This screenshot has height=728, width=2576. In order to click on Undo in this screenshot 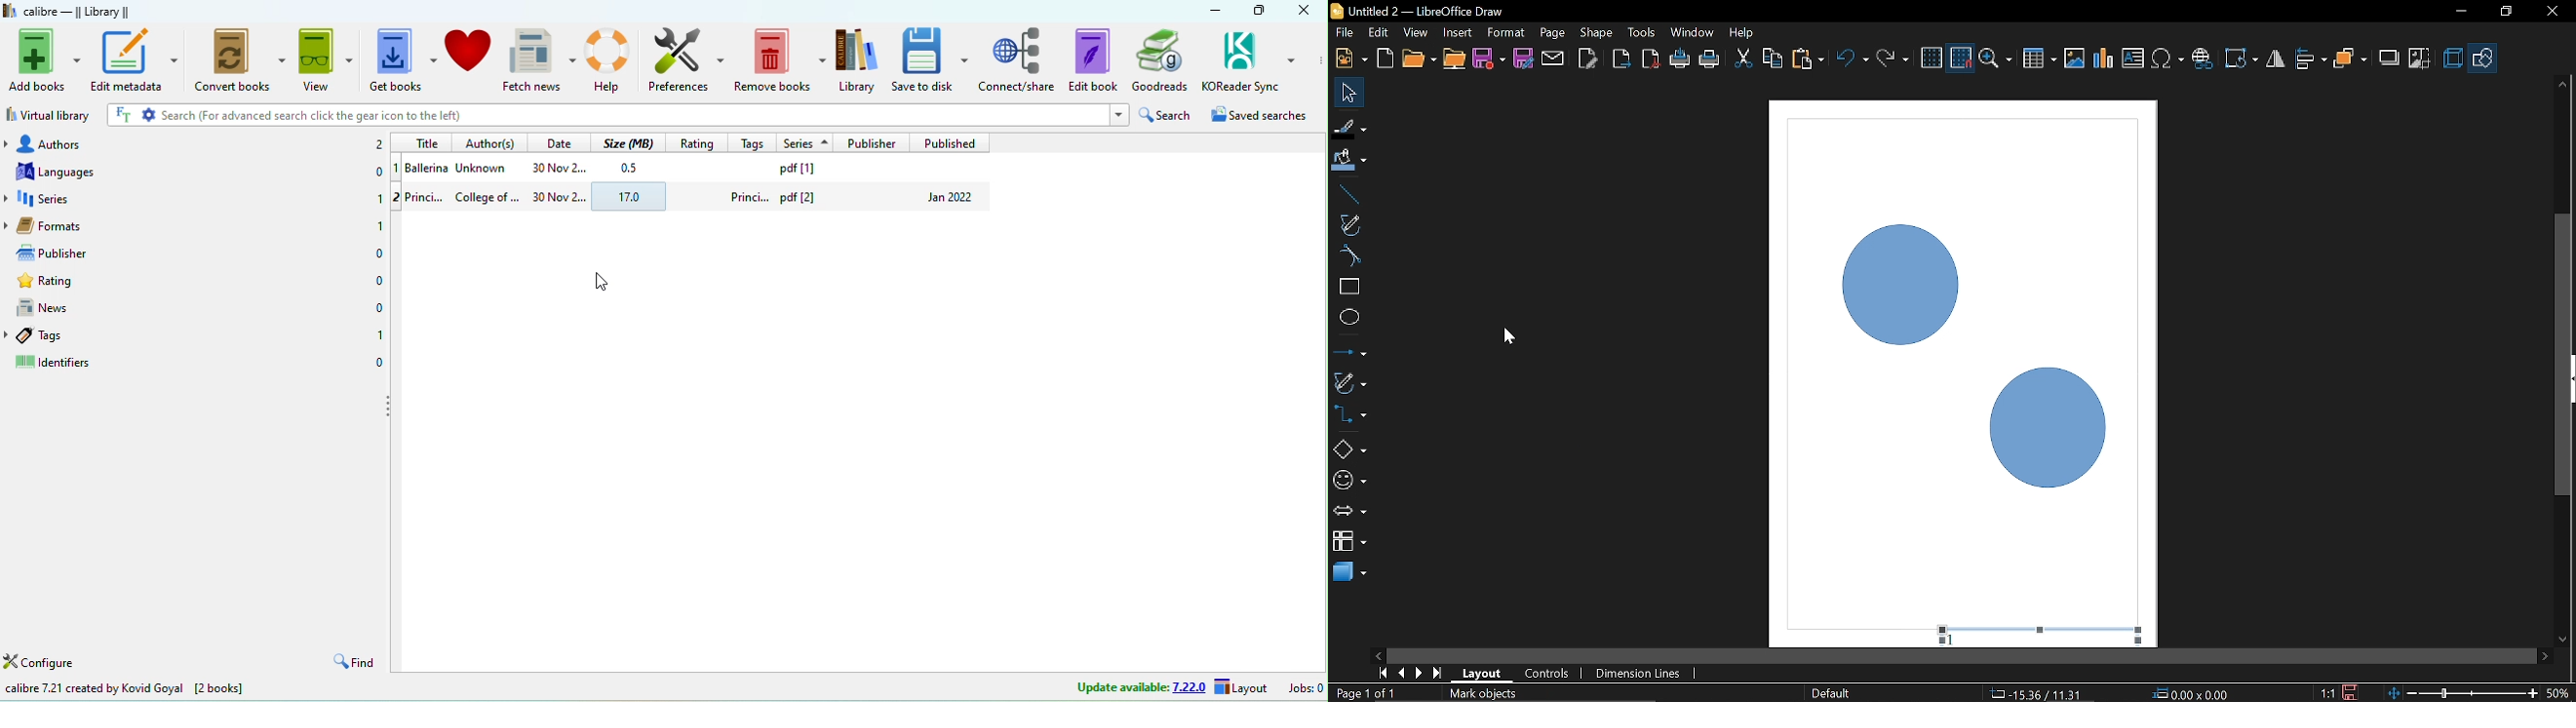, I will do `click(1854, 60)`.